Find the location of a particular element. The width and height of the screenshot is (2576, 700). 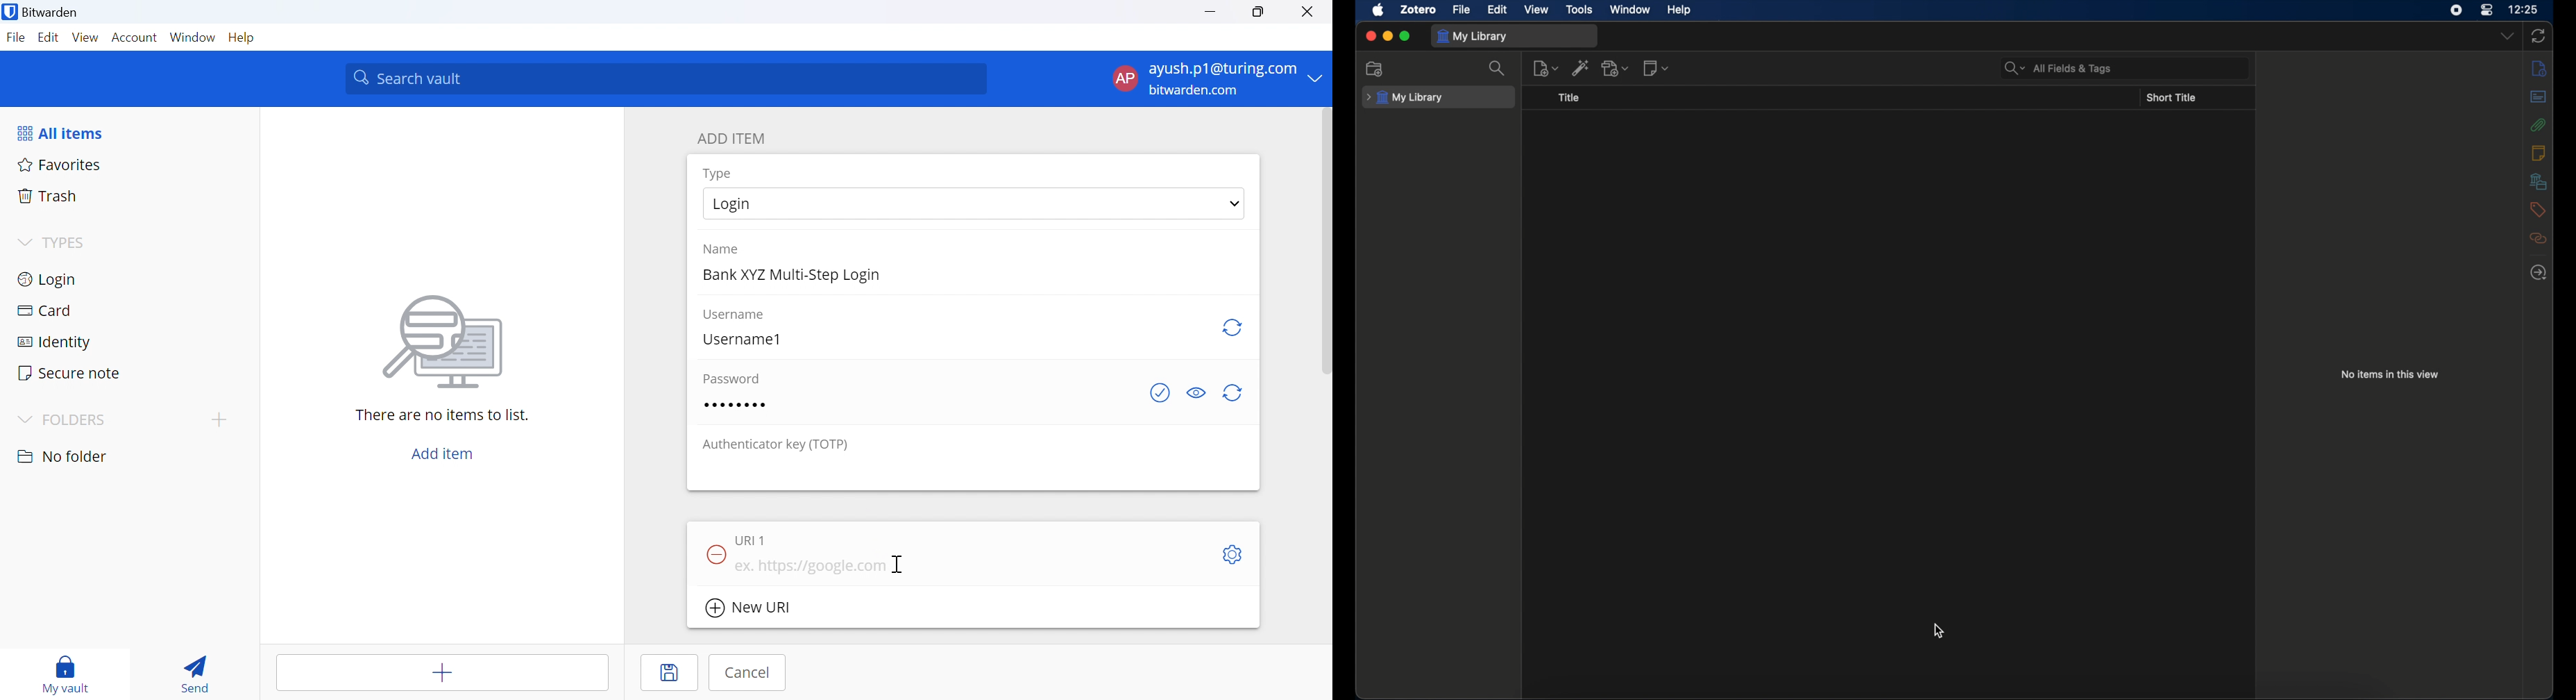

Password is located at coordinates (734, 406).